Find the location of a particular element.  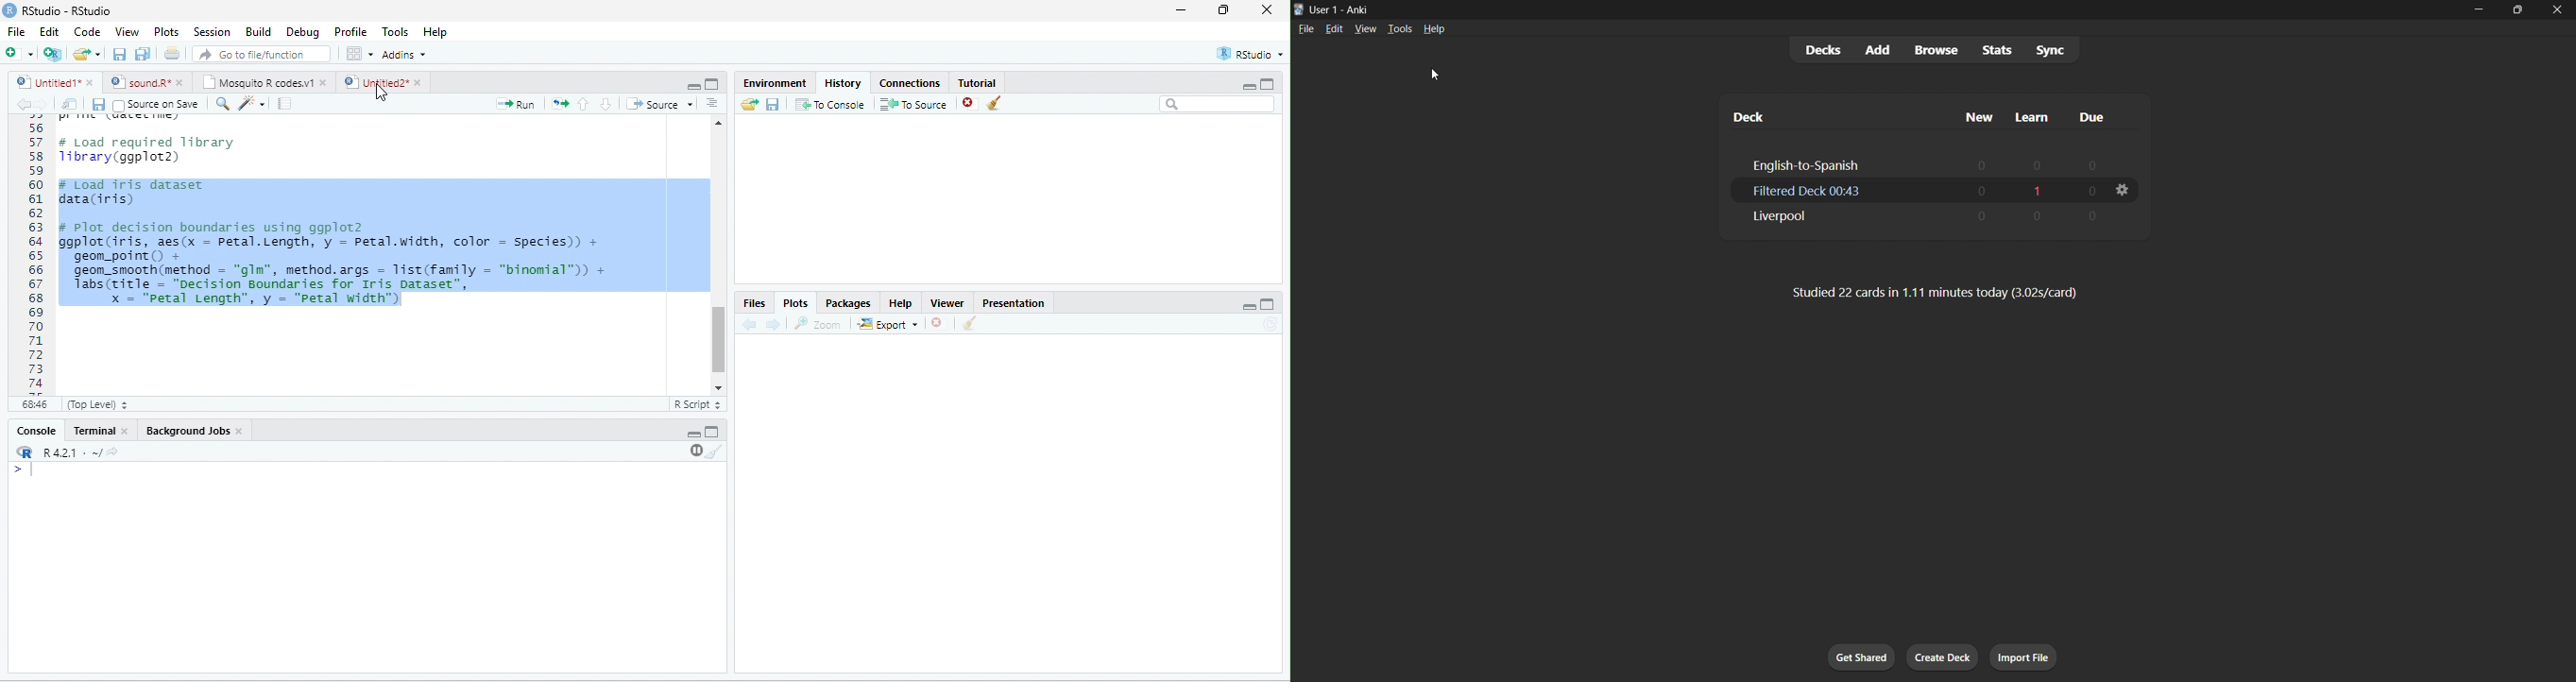

R Script is located at coordinates (696, 404).